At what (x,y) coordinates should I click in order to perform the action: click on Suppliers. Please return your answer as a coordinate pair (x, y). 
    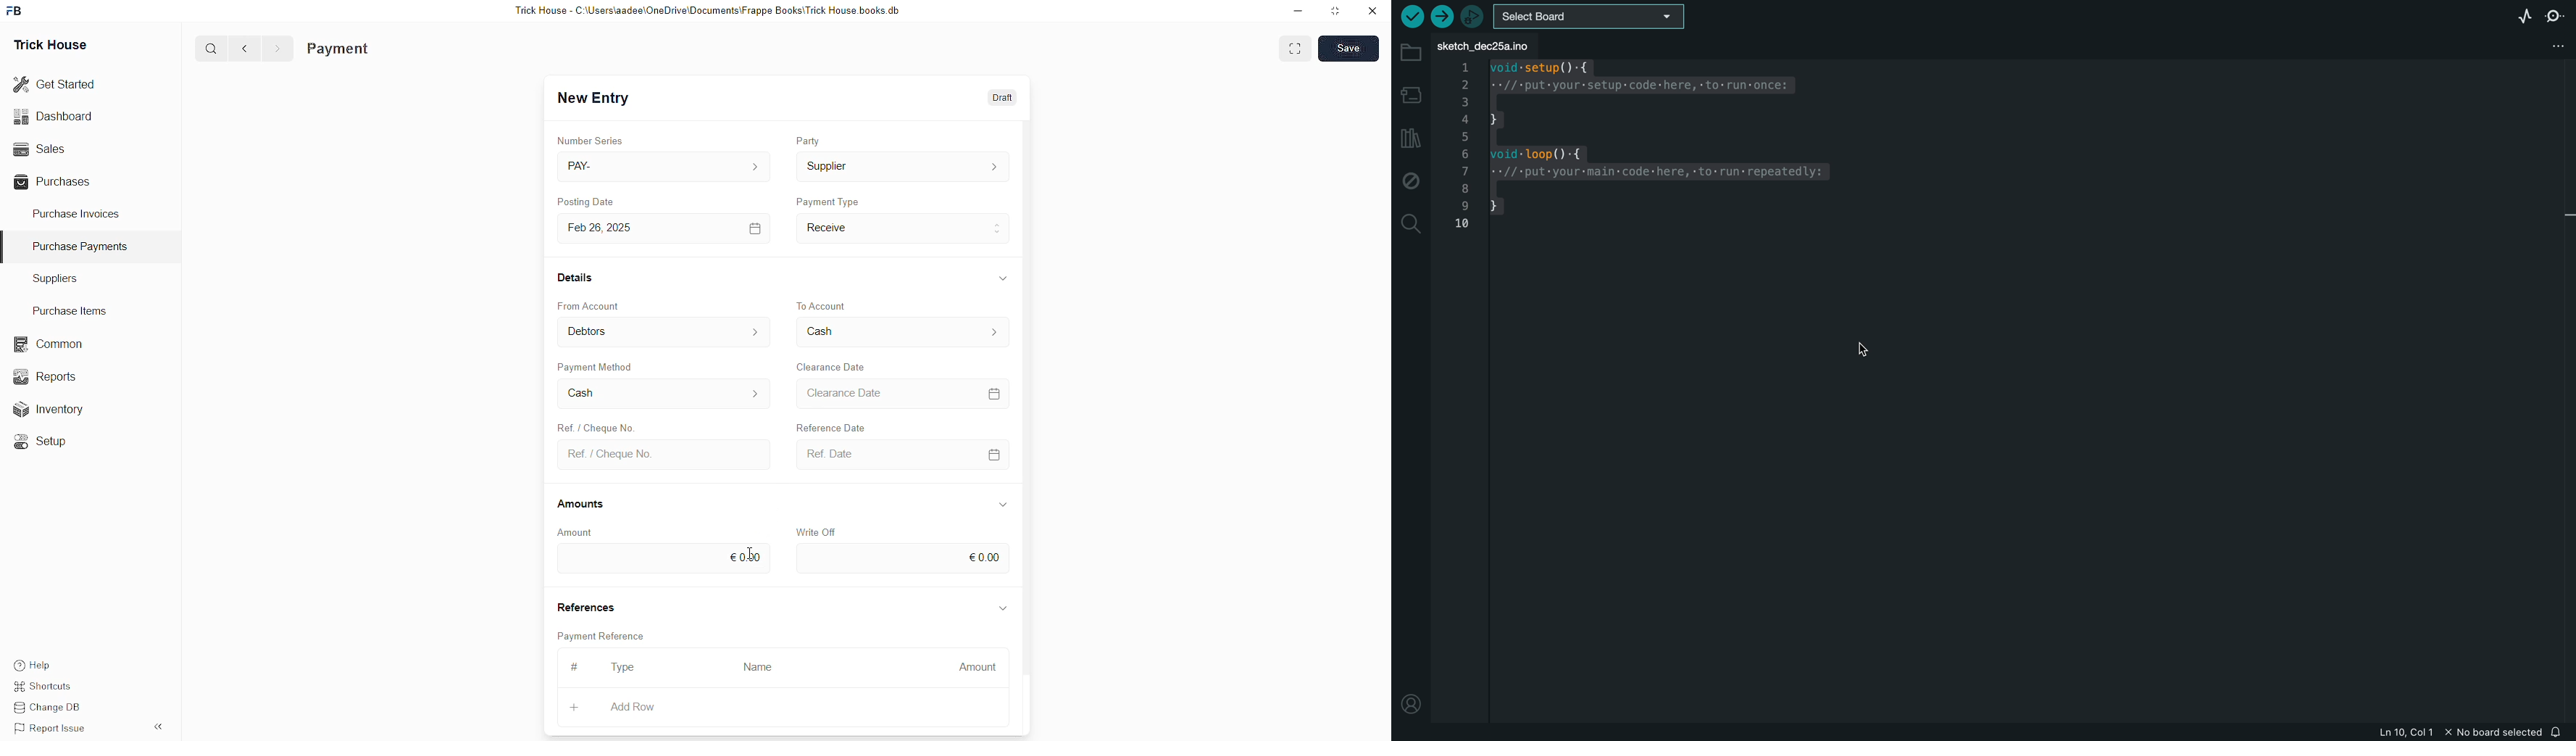
    Looking at the image, I should click on (71, 280).